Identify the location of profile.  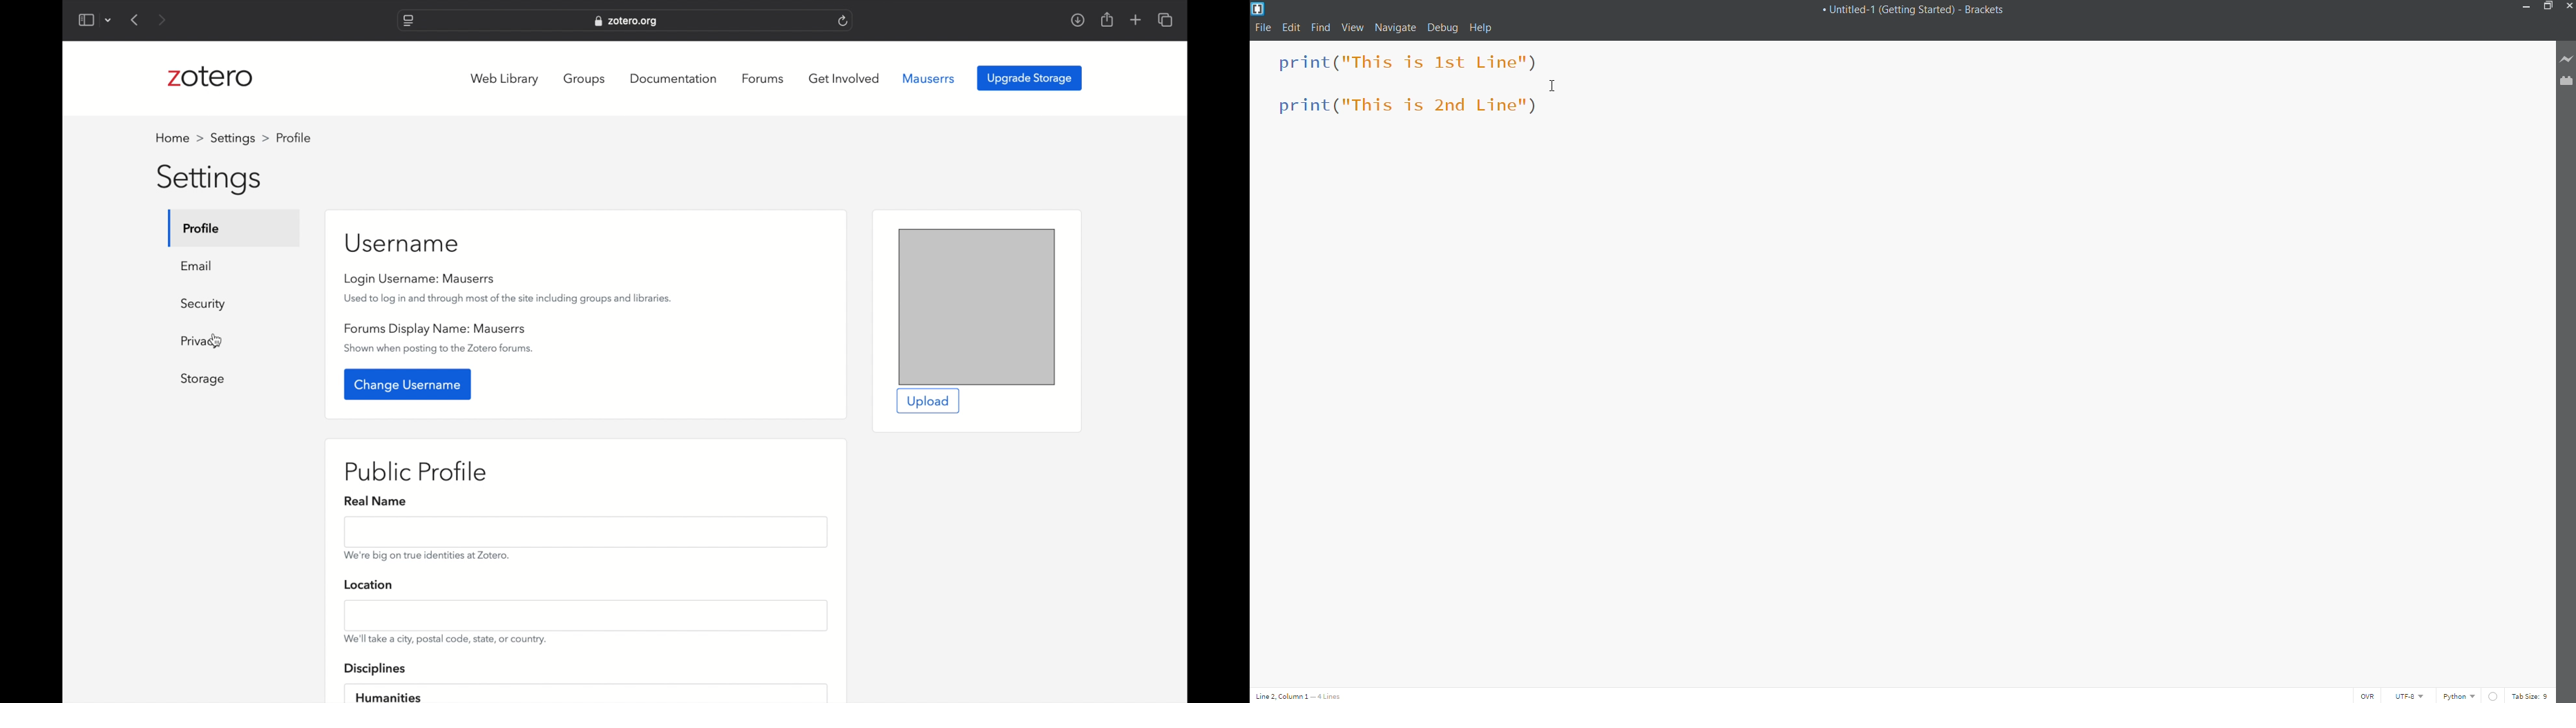
(294, 138).